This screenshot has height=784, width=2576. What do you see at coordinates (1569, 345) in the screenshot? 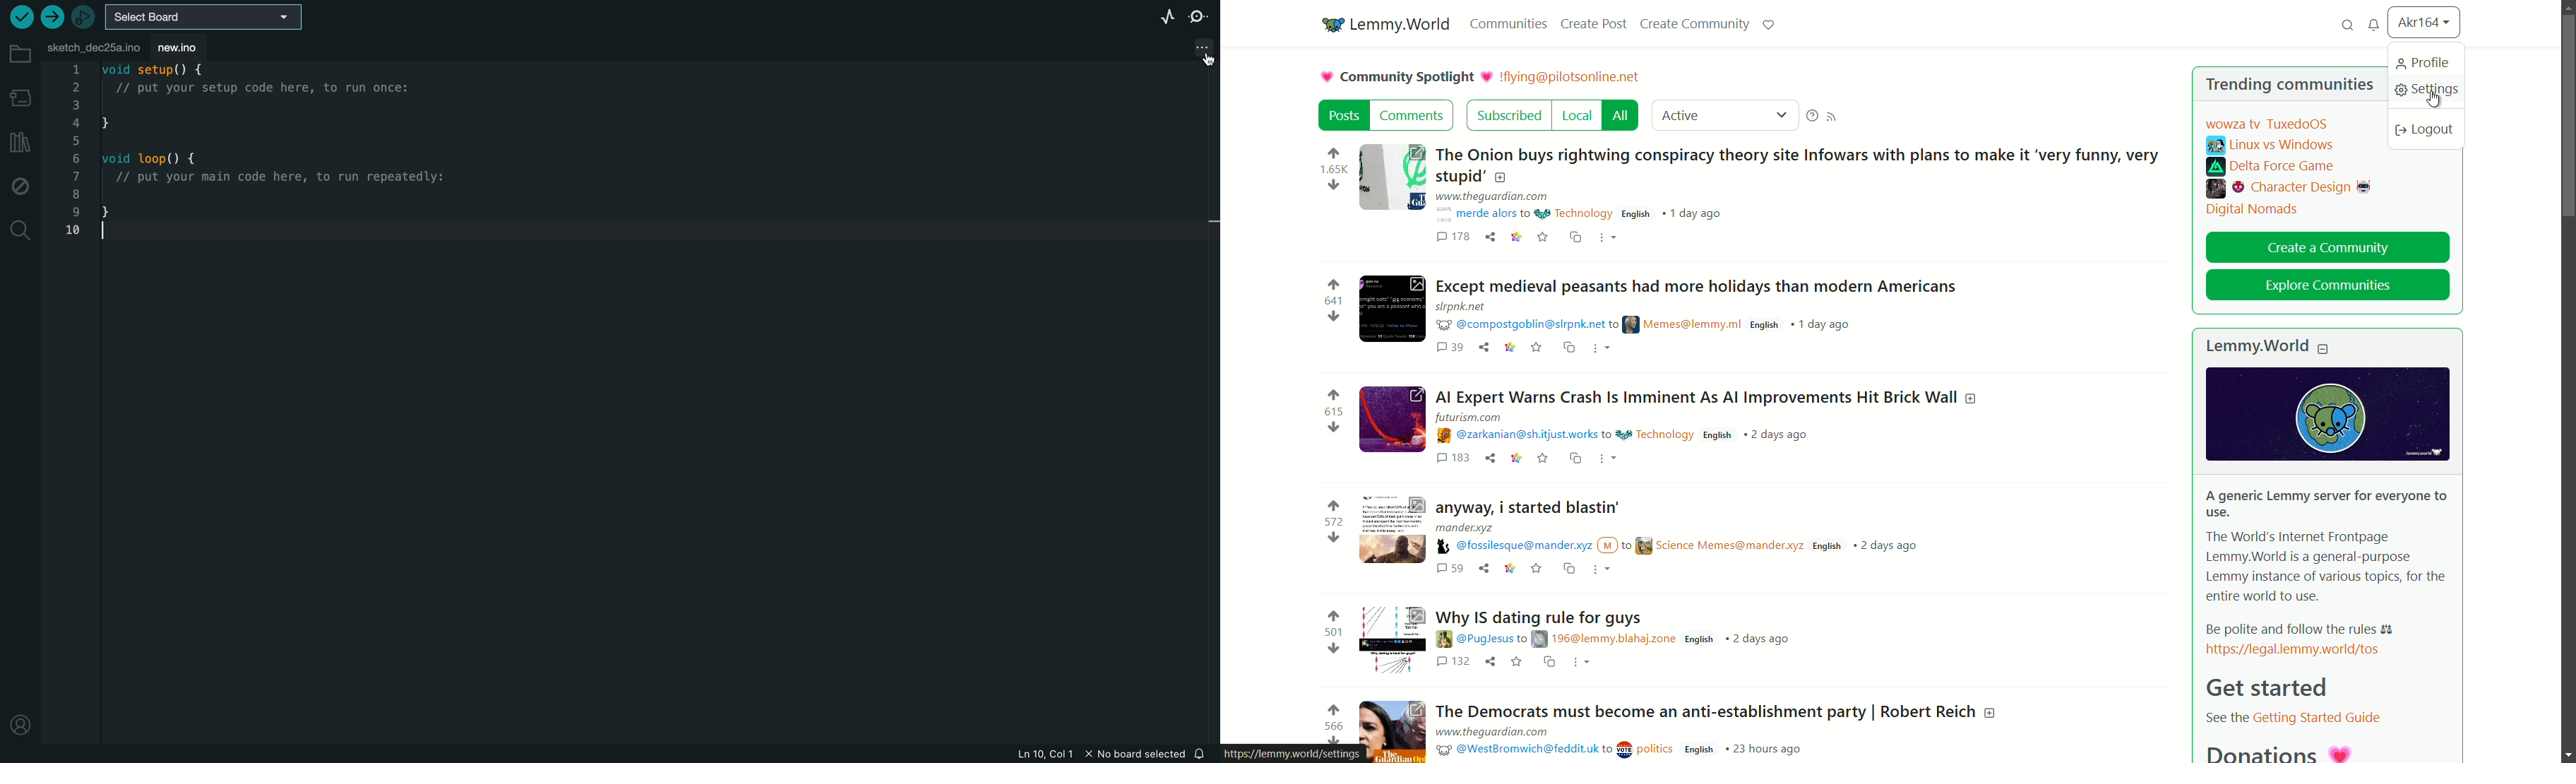
I see `cs` at bounding box center [1569, 345].